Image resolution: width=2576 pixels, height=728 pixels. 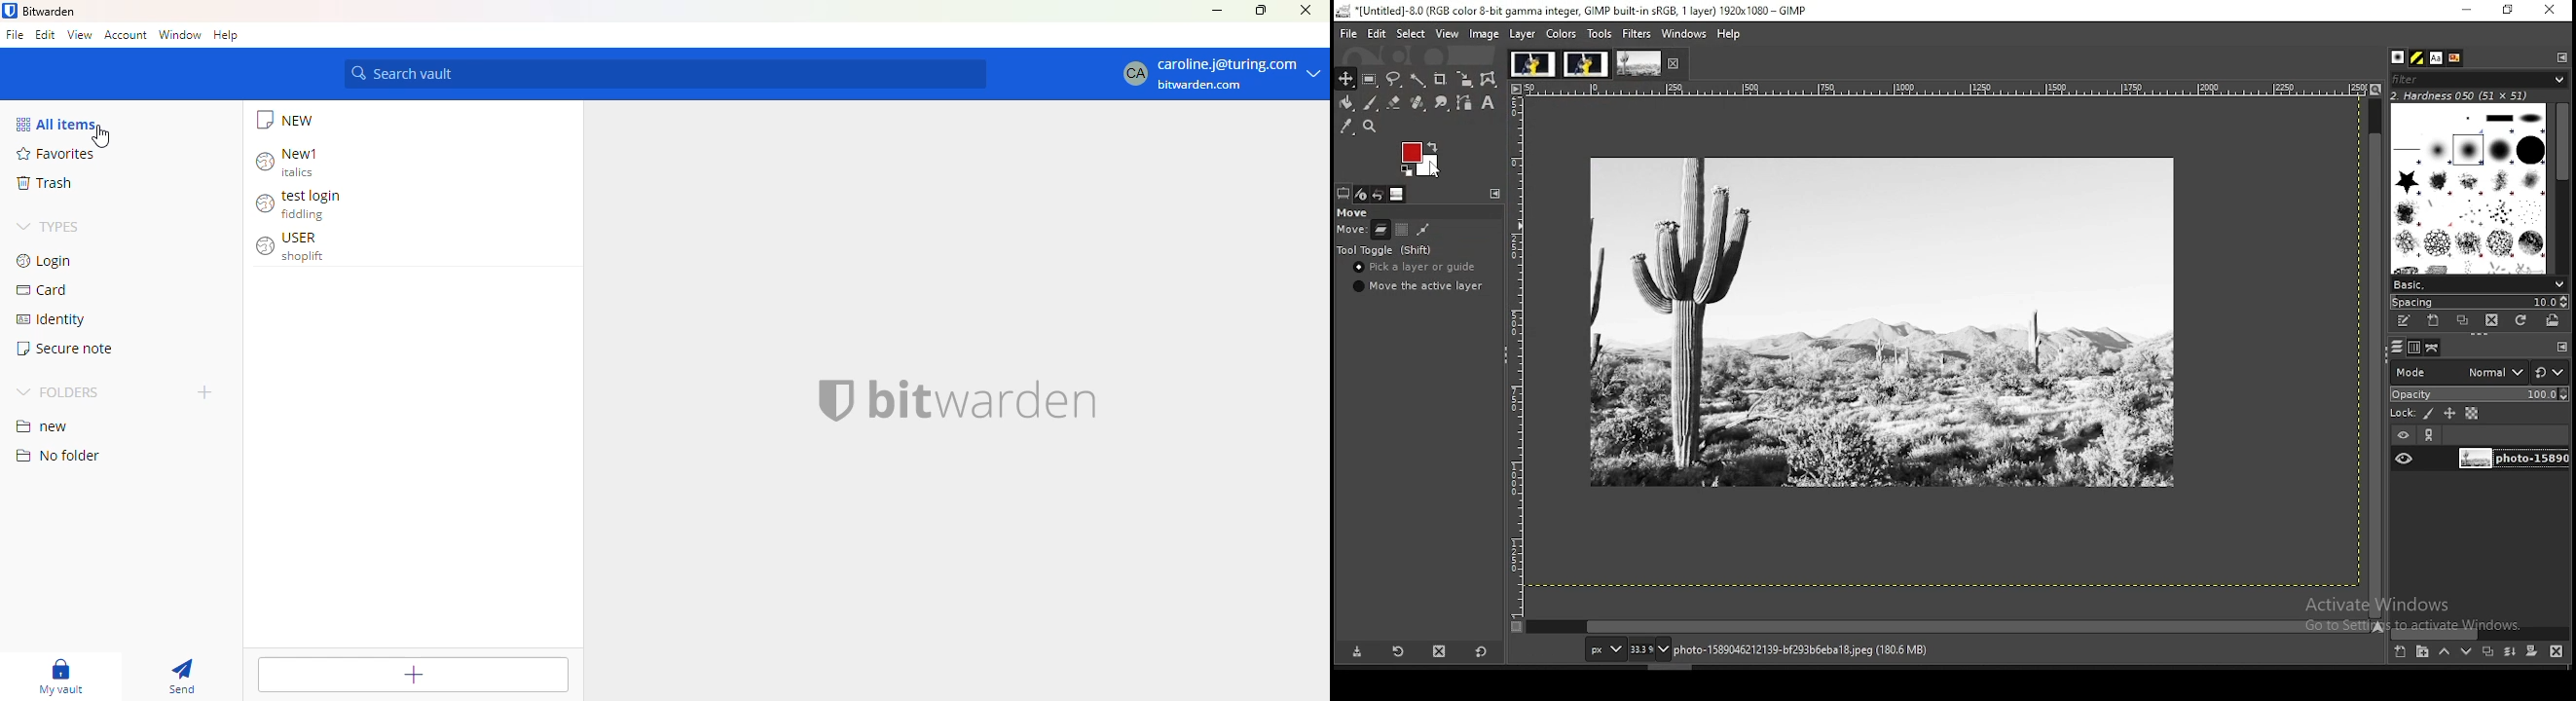 What do you see at coordinates (180, 35) in the screenshot?
I see `window` at bounding box center [180, 35].